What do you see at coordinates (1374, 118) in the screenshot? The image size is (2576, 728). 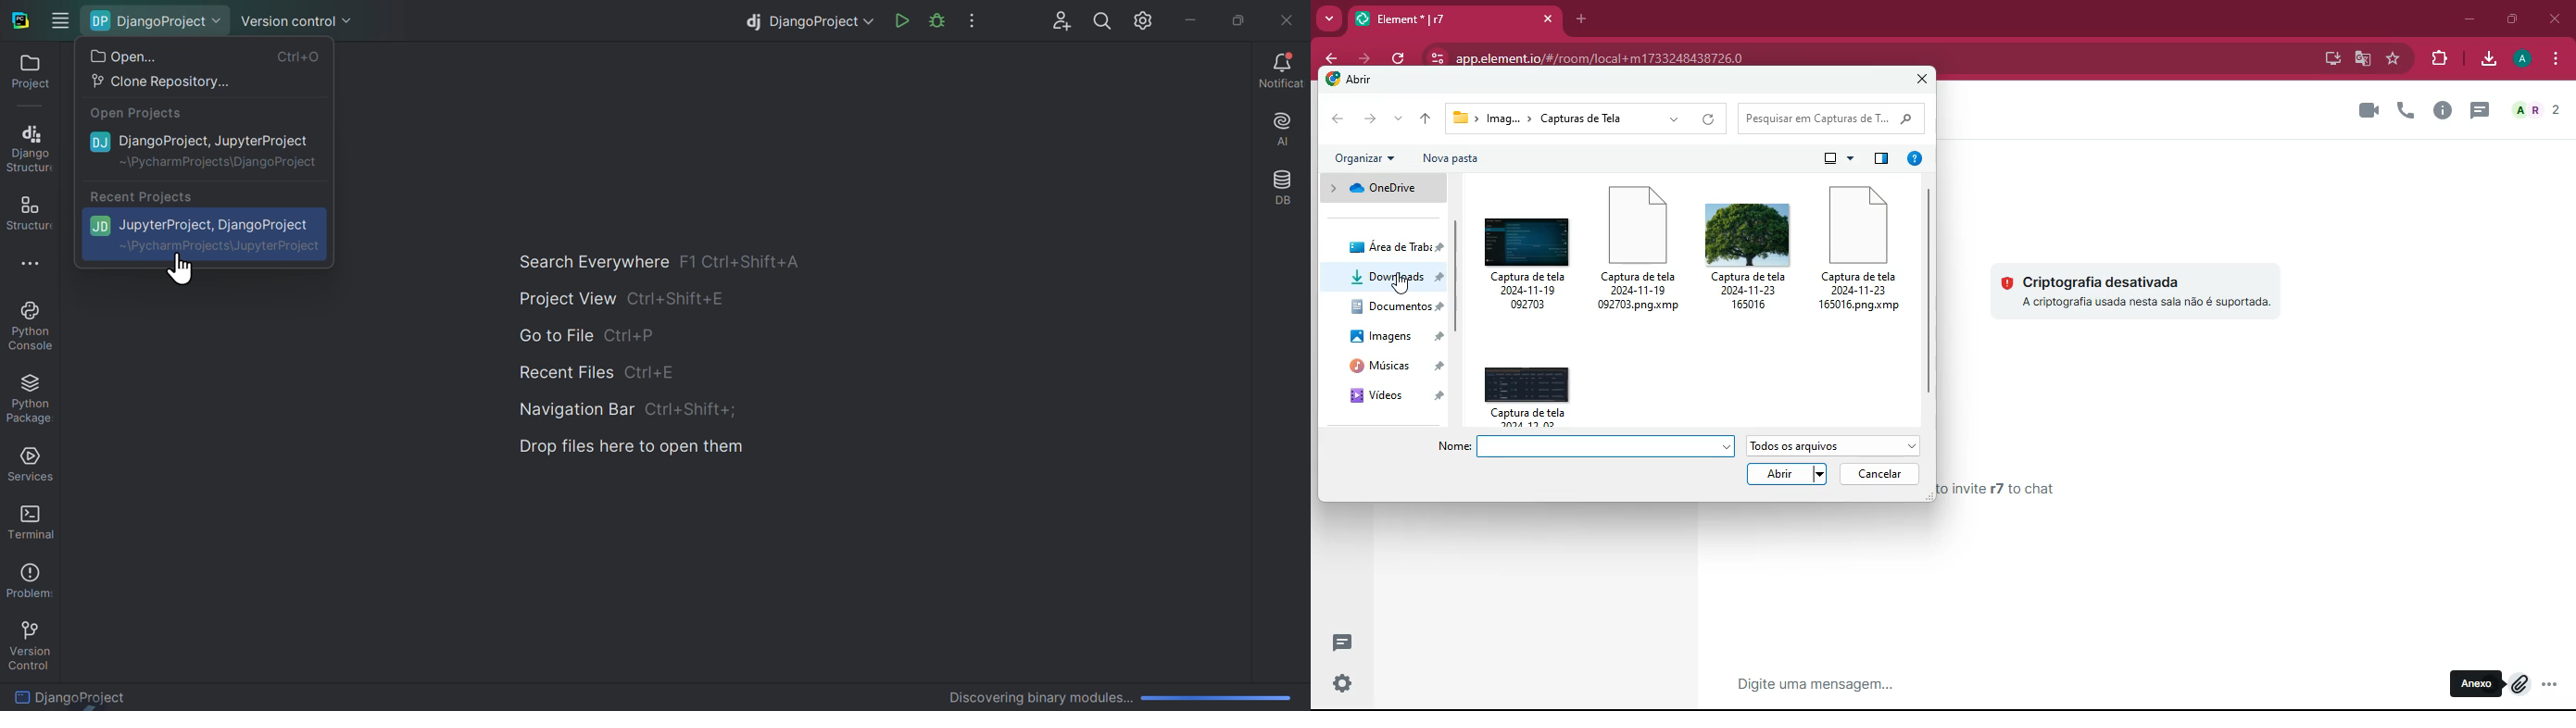 I see `forward` at bounding box center [1374, 118].